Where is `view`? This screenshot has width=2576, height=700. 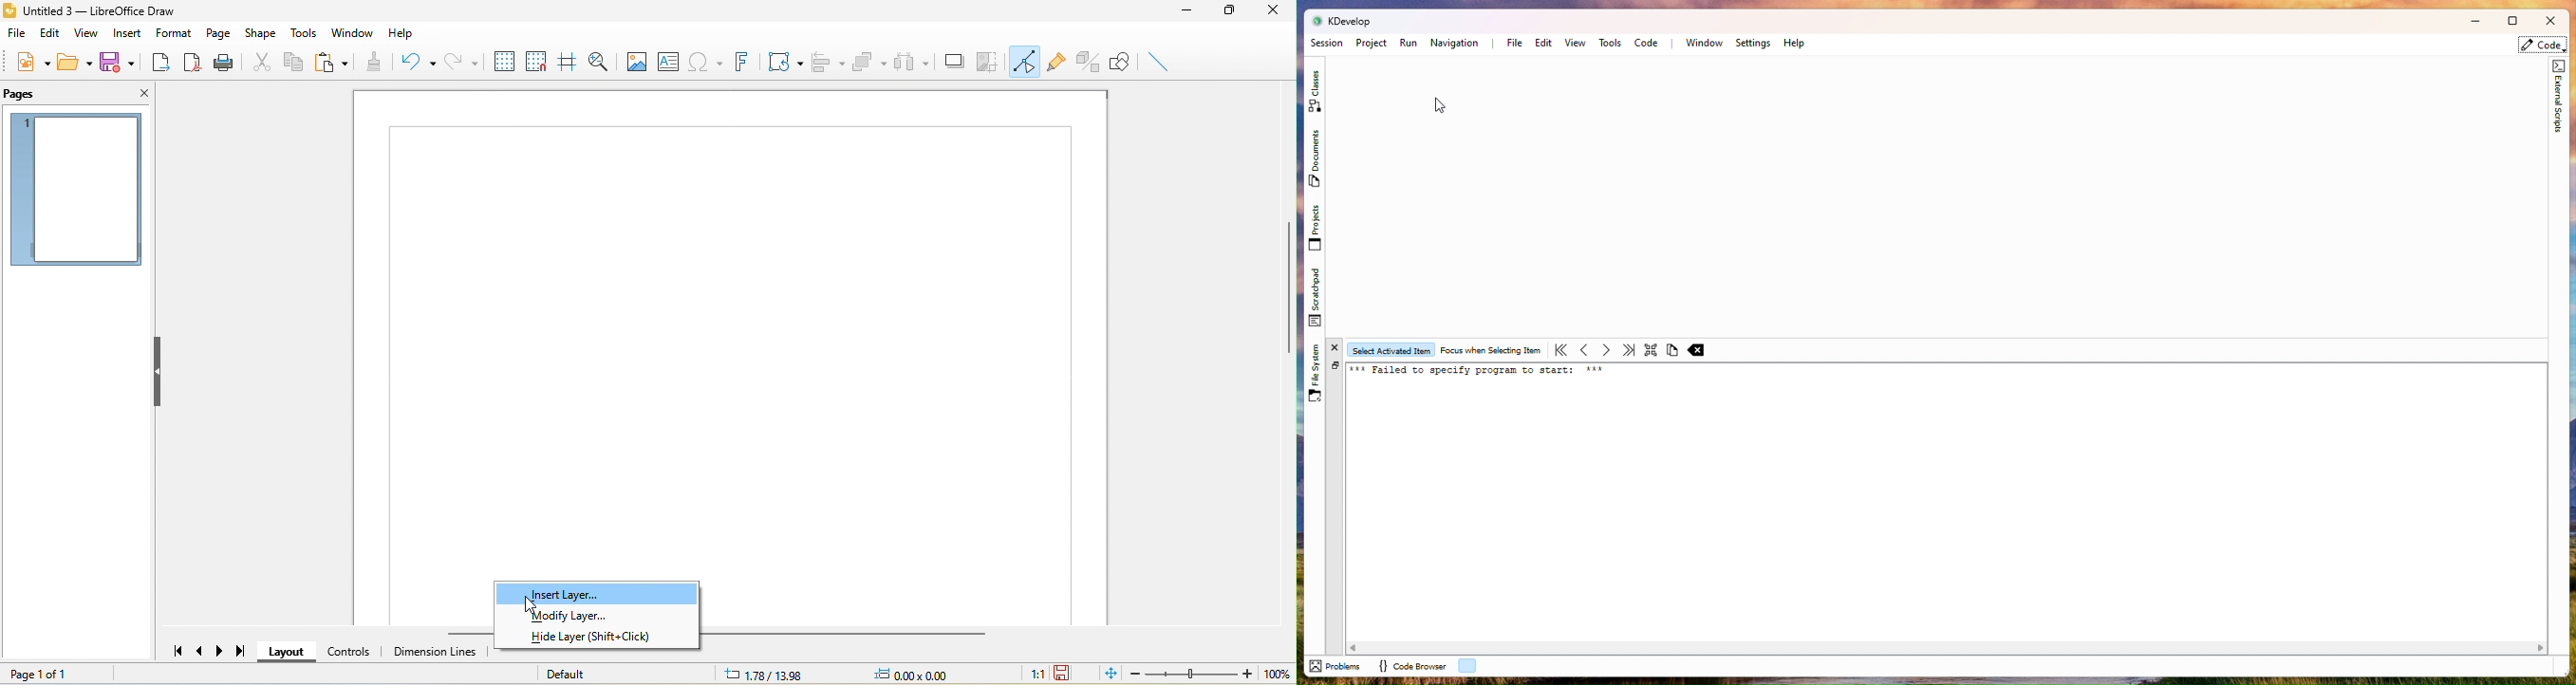 view is located at coordinates (84, 33).